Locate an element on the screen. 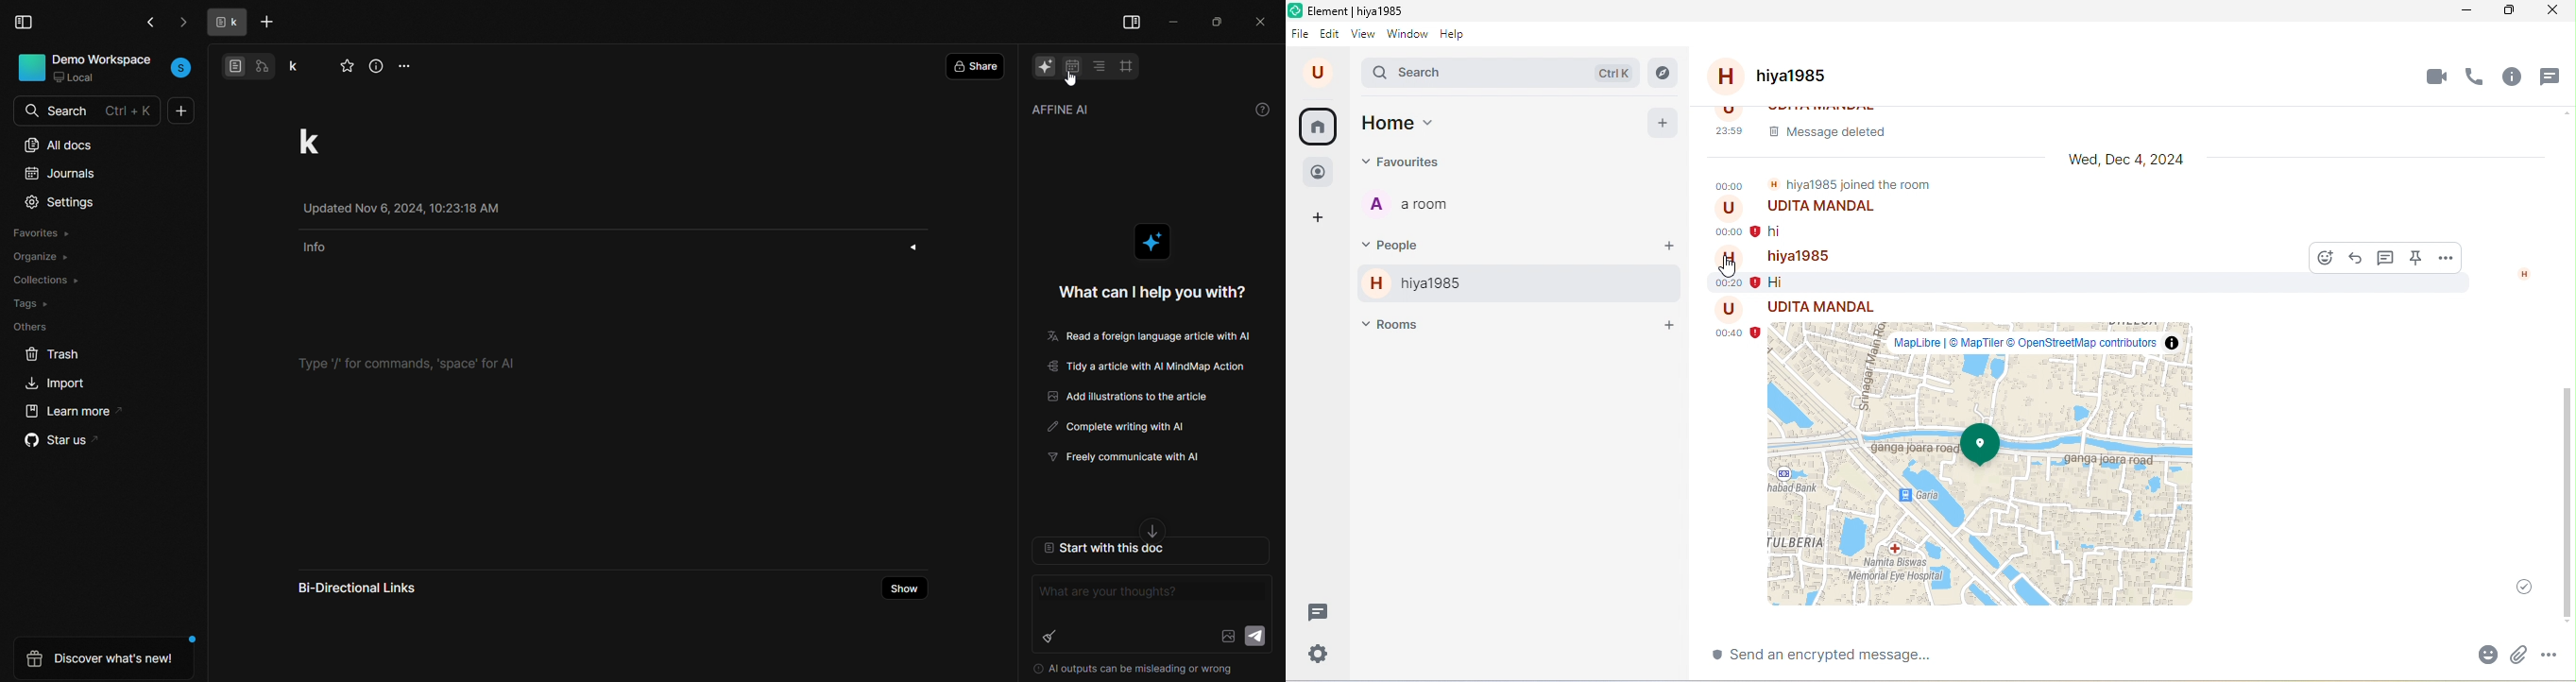  info is located at coordinates (608, 247).